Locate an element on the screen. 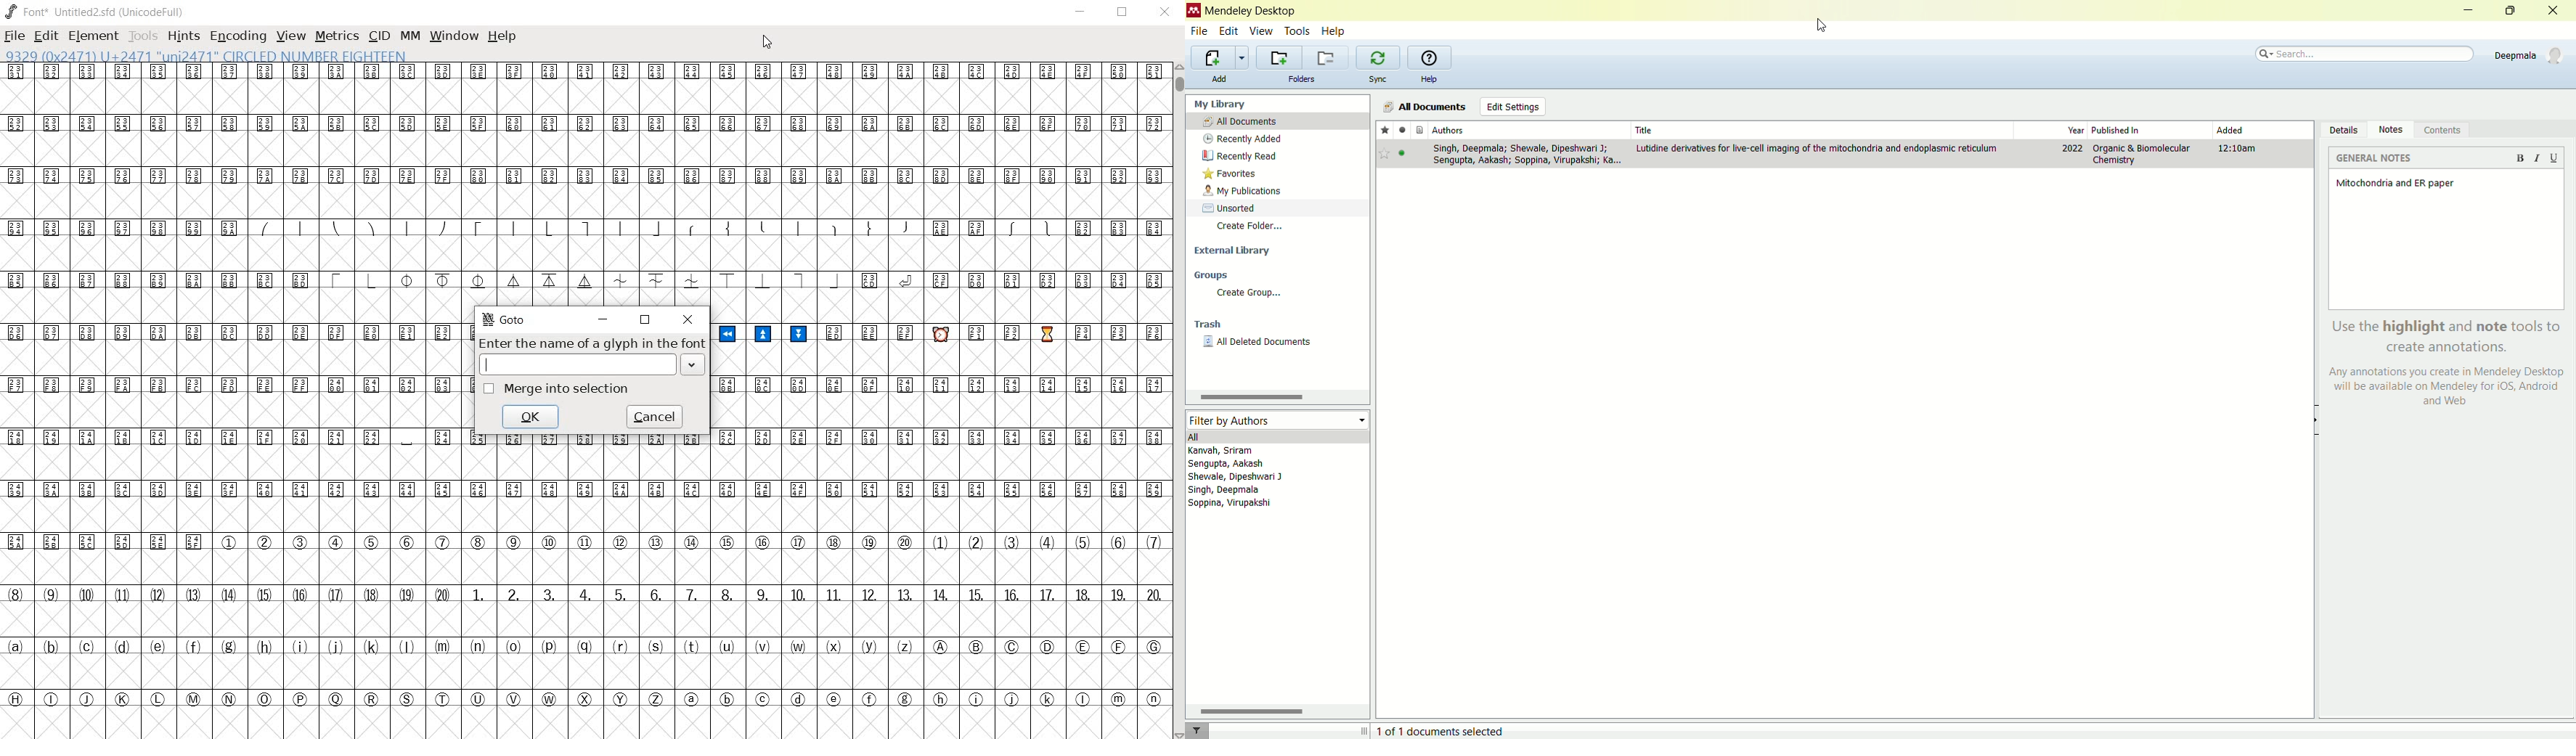 This screenshot has height=756, width=2576. Use the highlight and note tools to create annotations. Any annotations you create in Mendeley Desktop will be available on Mendeley for iOS, Android| and Web is located at coordinates (2442, 367).